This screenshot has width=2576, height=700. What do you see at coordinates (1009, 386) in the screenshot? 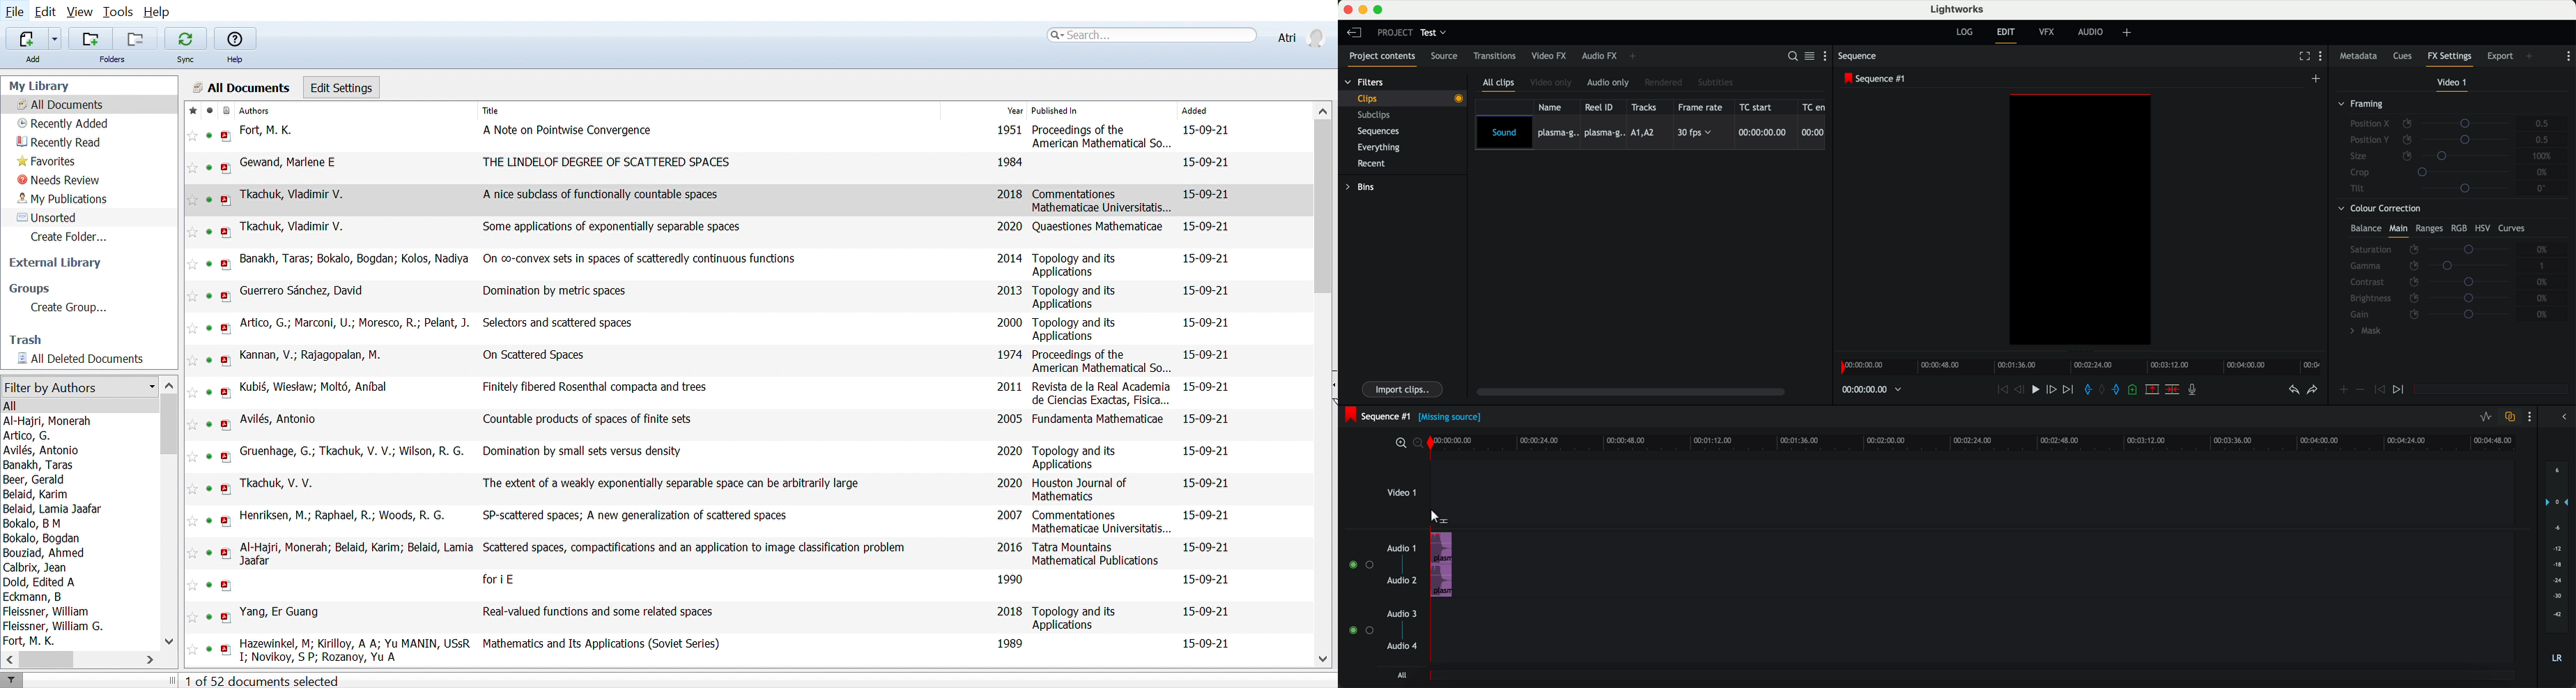
I see `2011` at bounding box center [1009, 386].